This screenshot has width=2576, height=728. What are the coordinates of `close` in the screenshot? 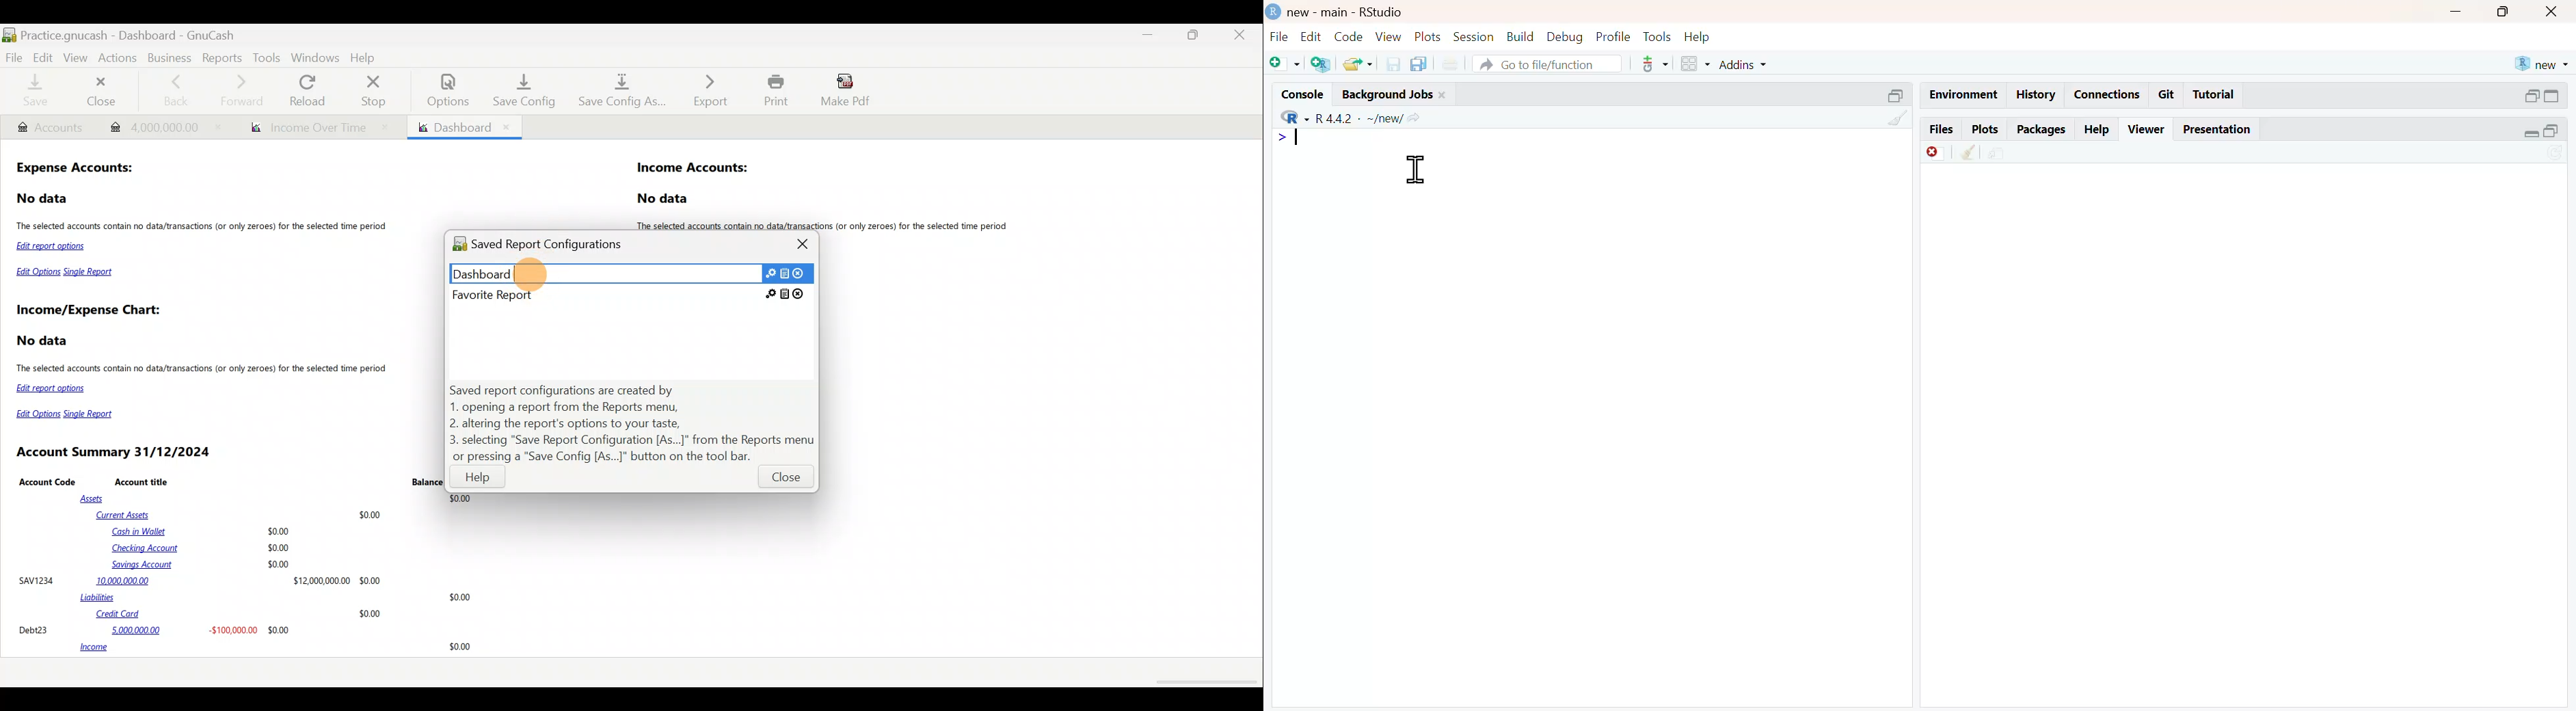 It's located at (1443, 95).